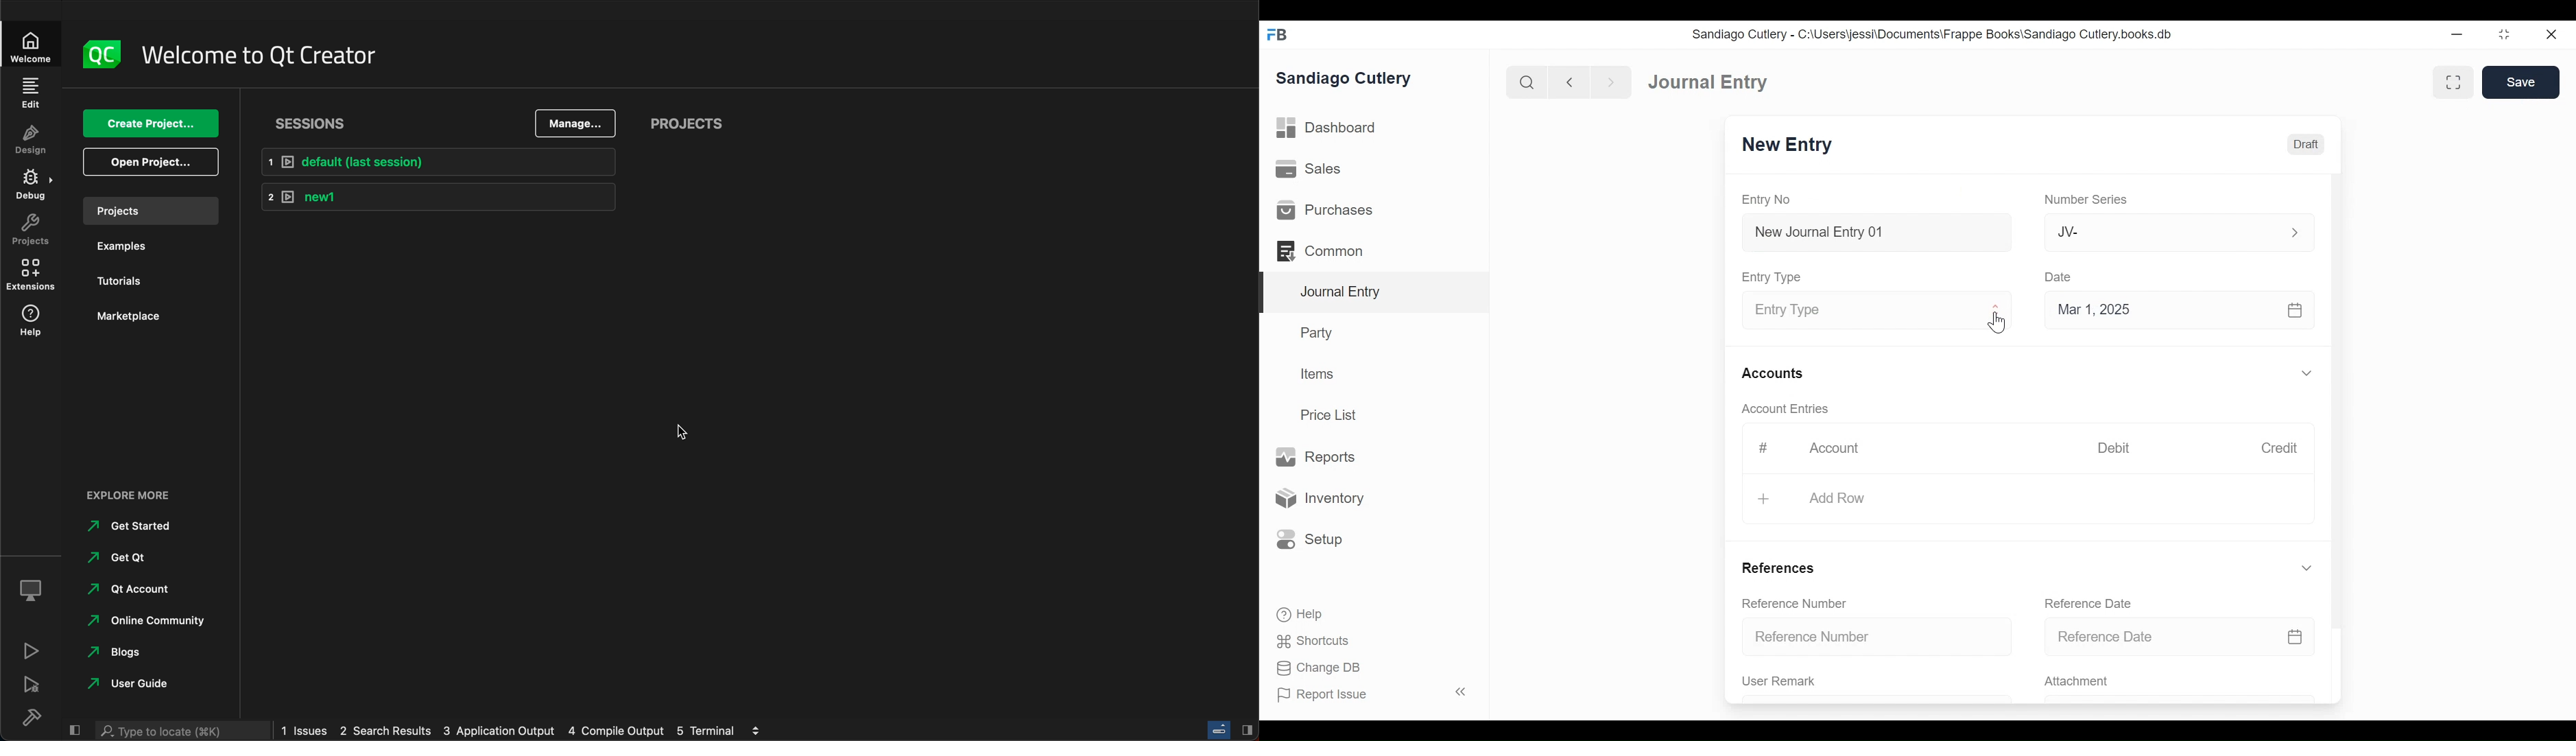 This screenshot has height=756, width=2576. Describe the element at coordinates (1776, 571) in the screenshot. I see `References` at that location.